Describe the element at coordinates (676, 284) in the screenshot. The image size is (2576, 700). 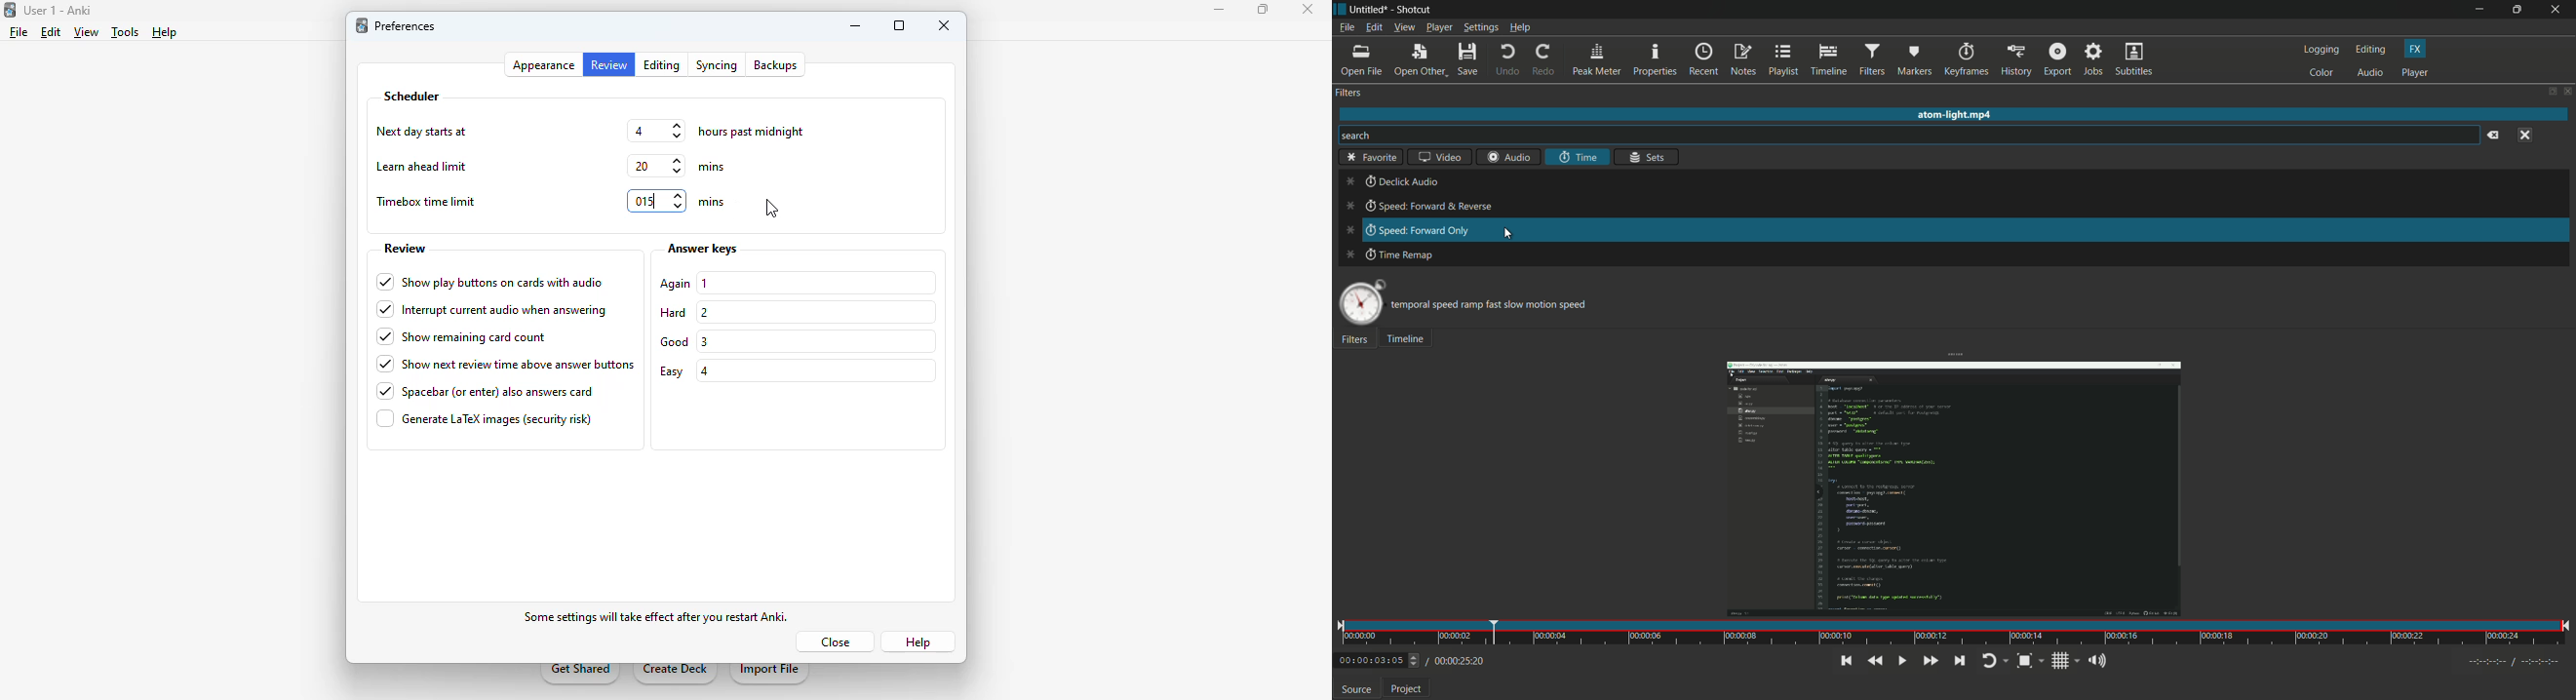
I see `again` at that location.